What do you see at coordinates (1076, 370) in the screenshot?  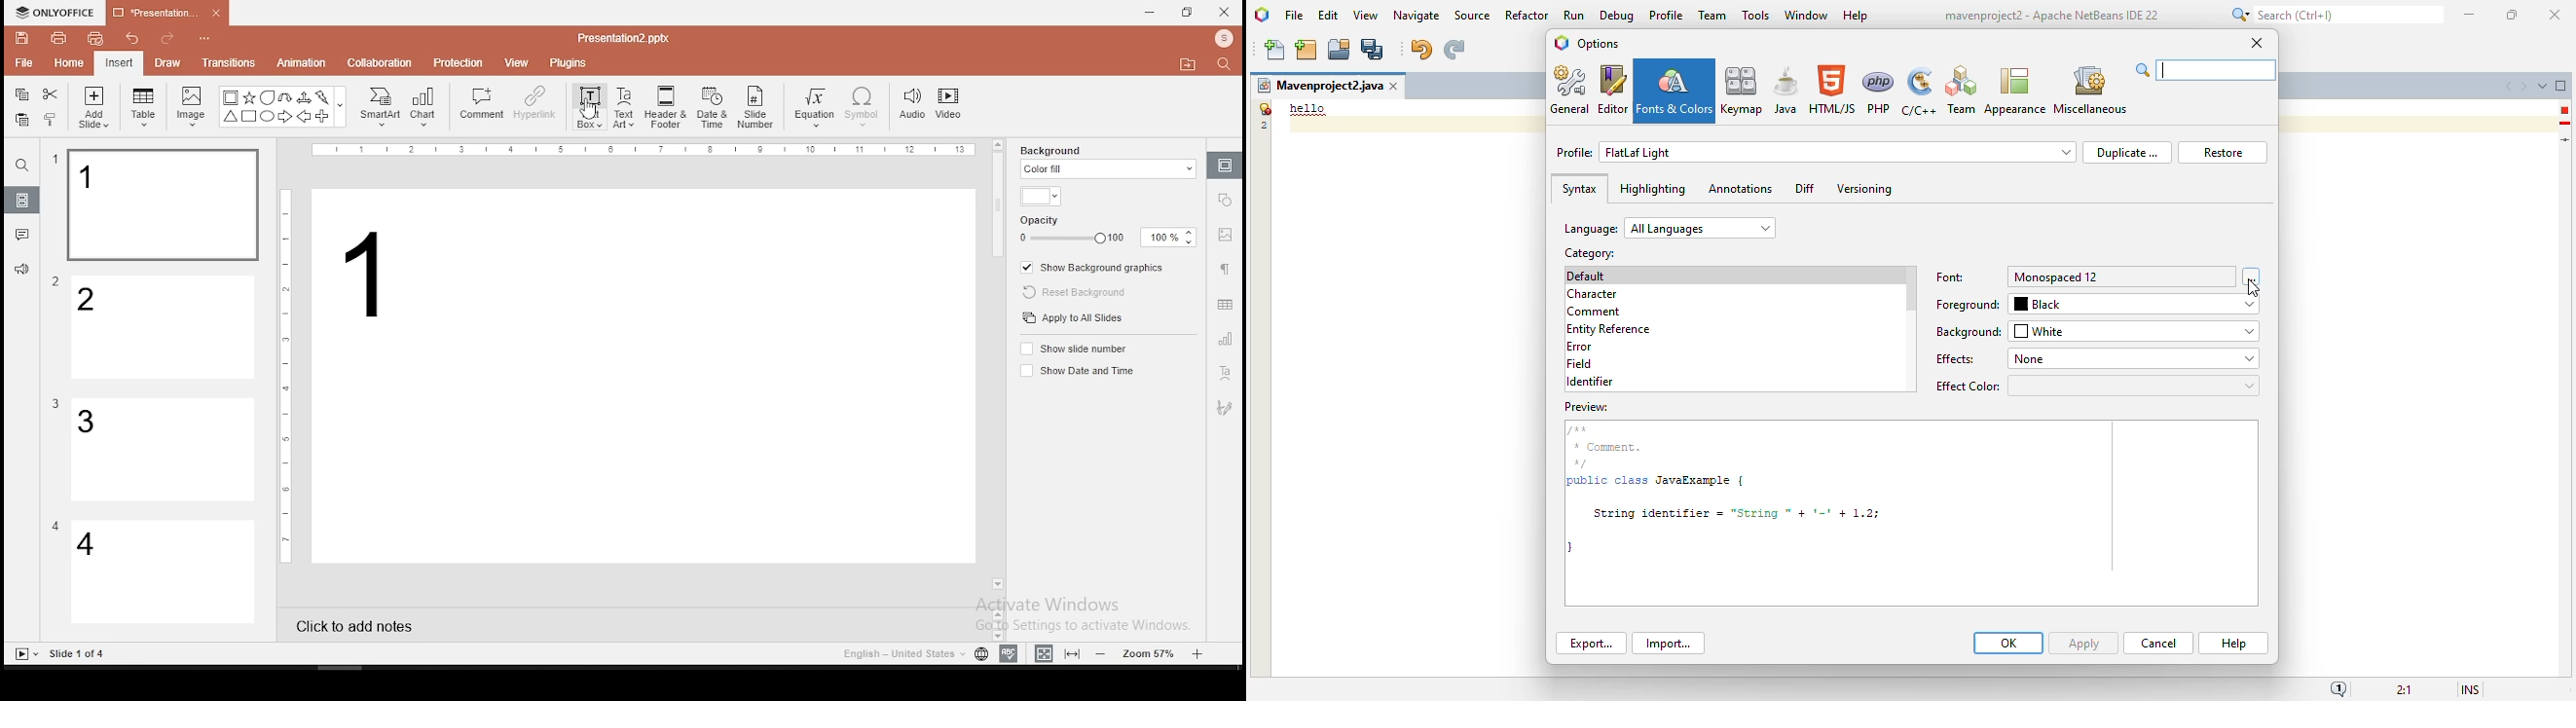 I see `show date and time on/off` at bounding box center [1076, 370].